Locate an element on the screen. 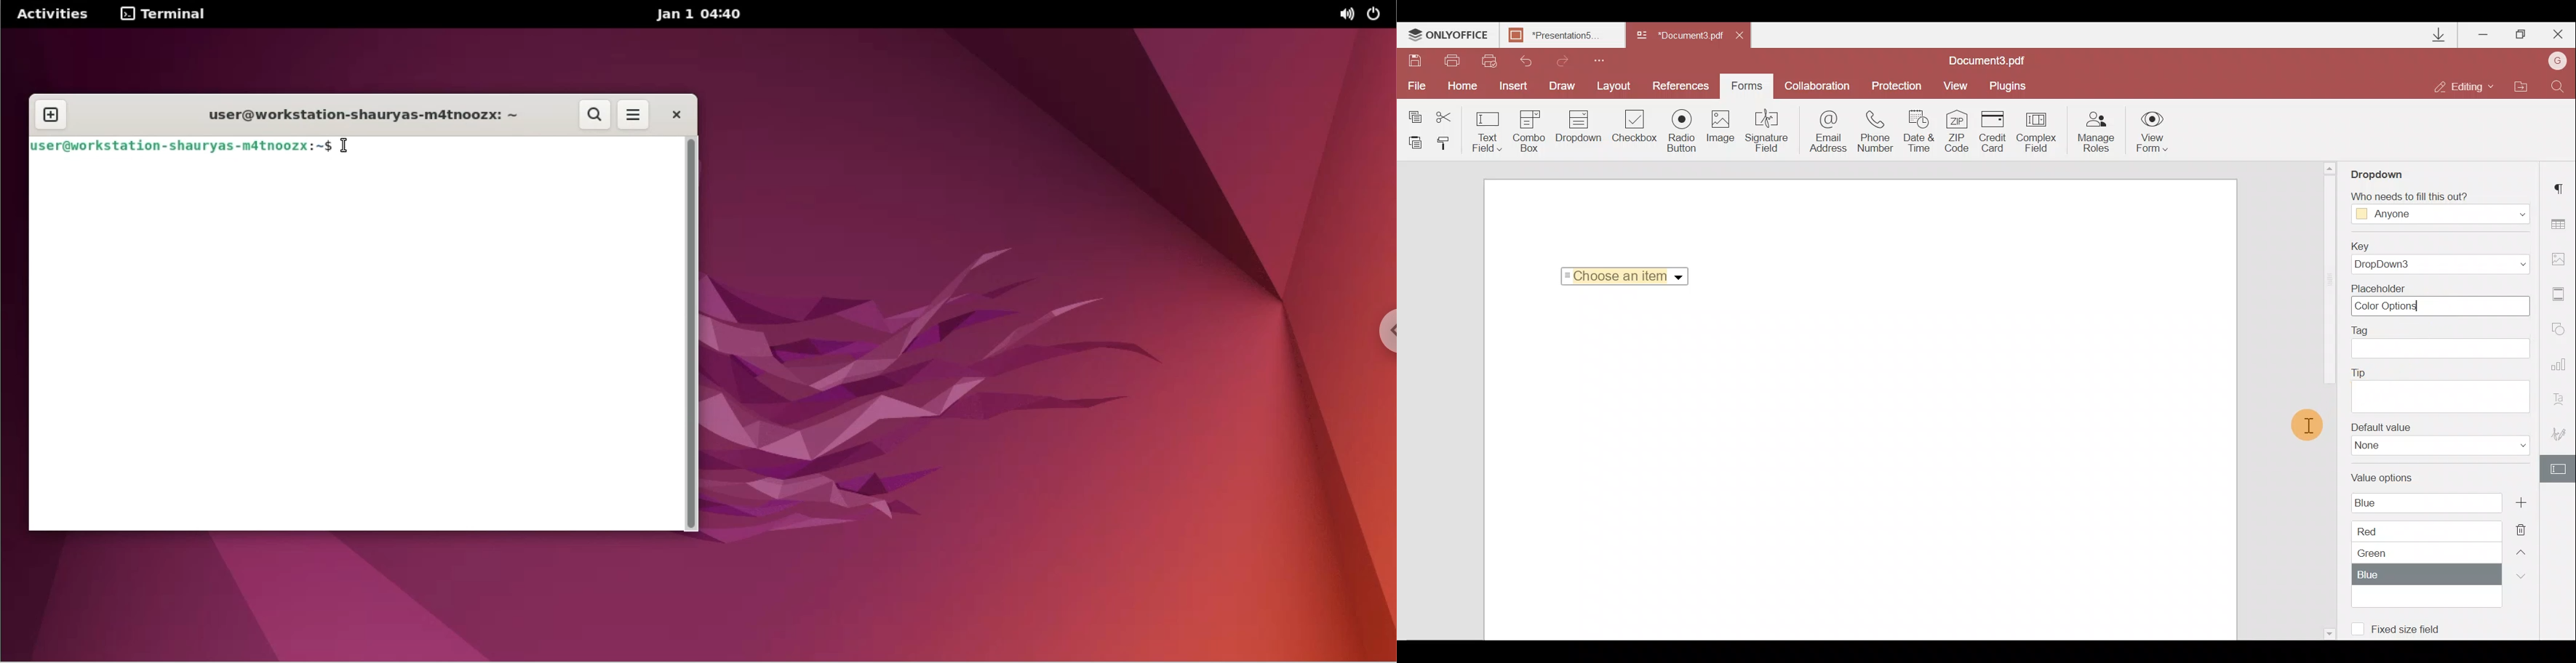 This screenshot has width=2576, height=672. Cut is located at coordinates (1445, 114).